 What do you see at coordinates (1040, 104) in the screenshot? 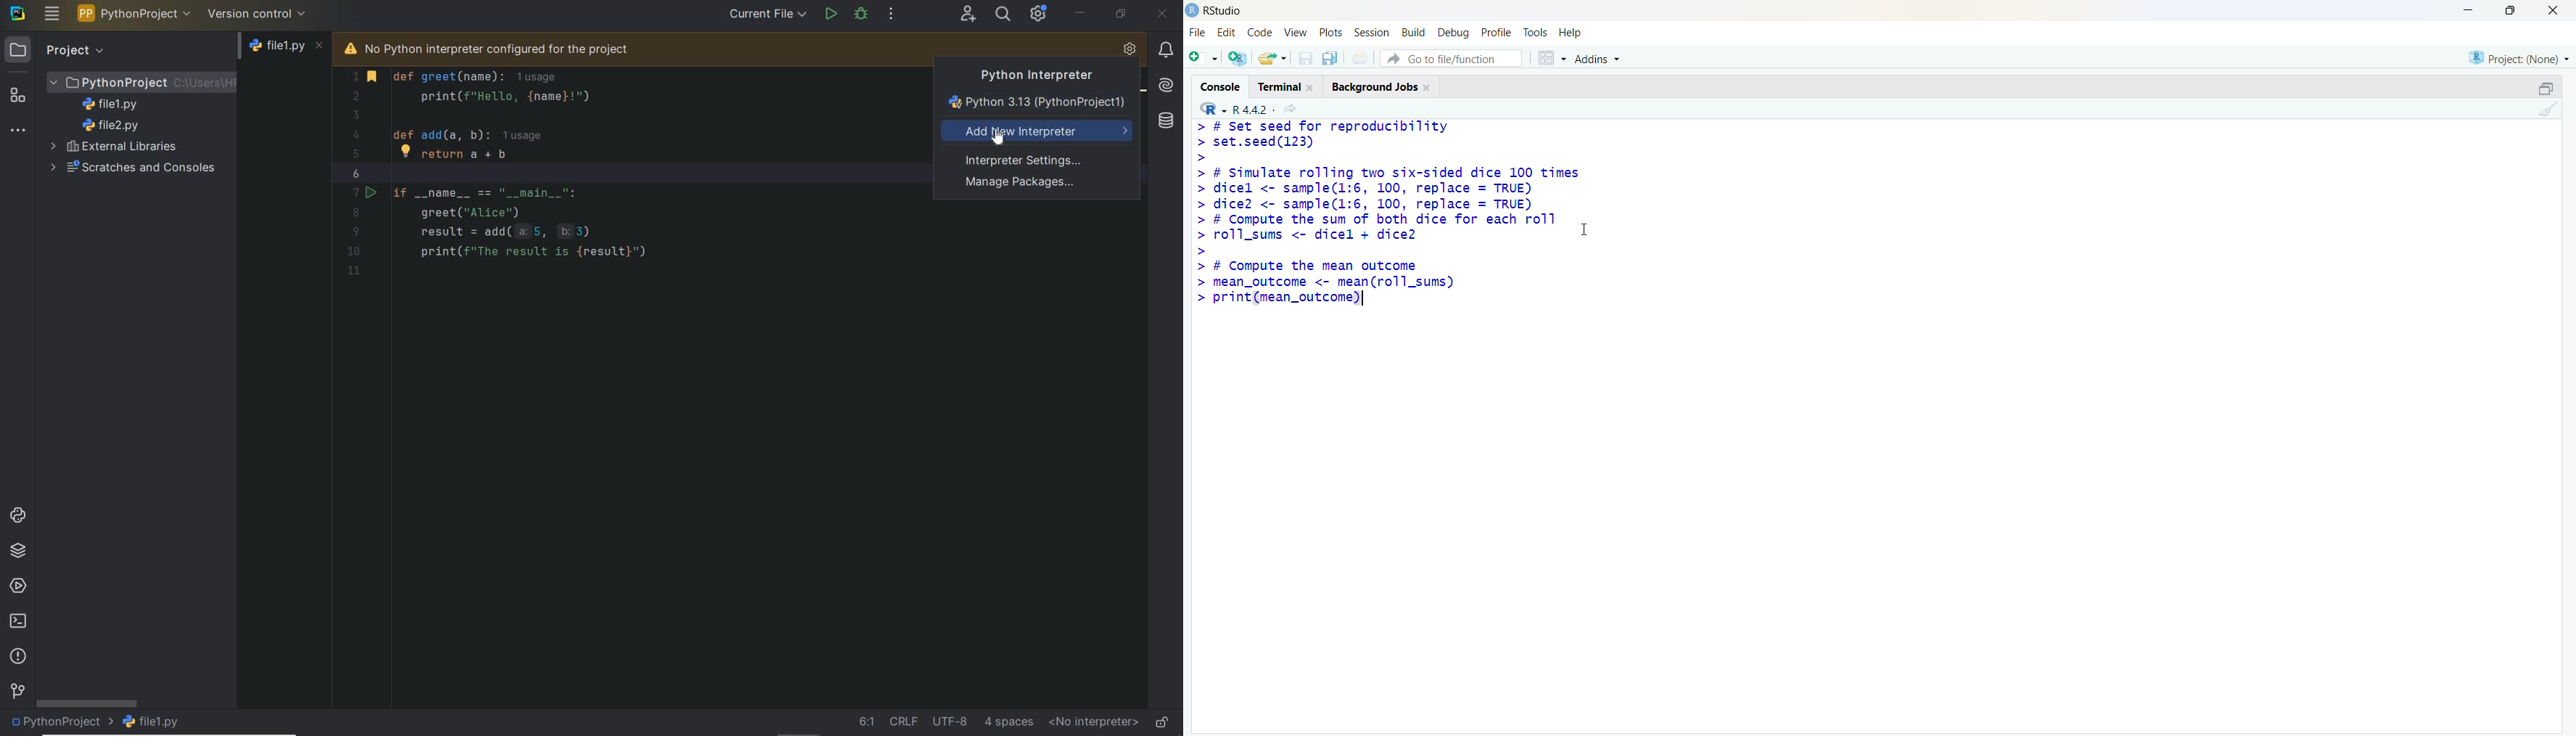
I see `Python 3.13` at bounding box center [1040, 104].